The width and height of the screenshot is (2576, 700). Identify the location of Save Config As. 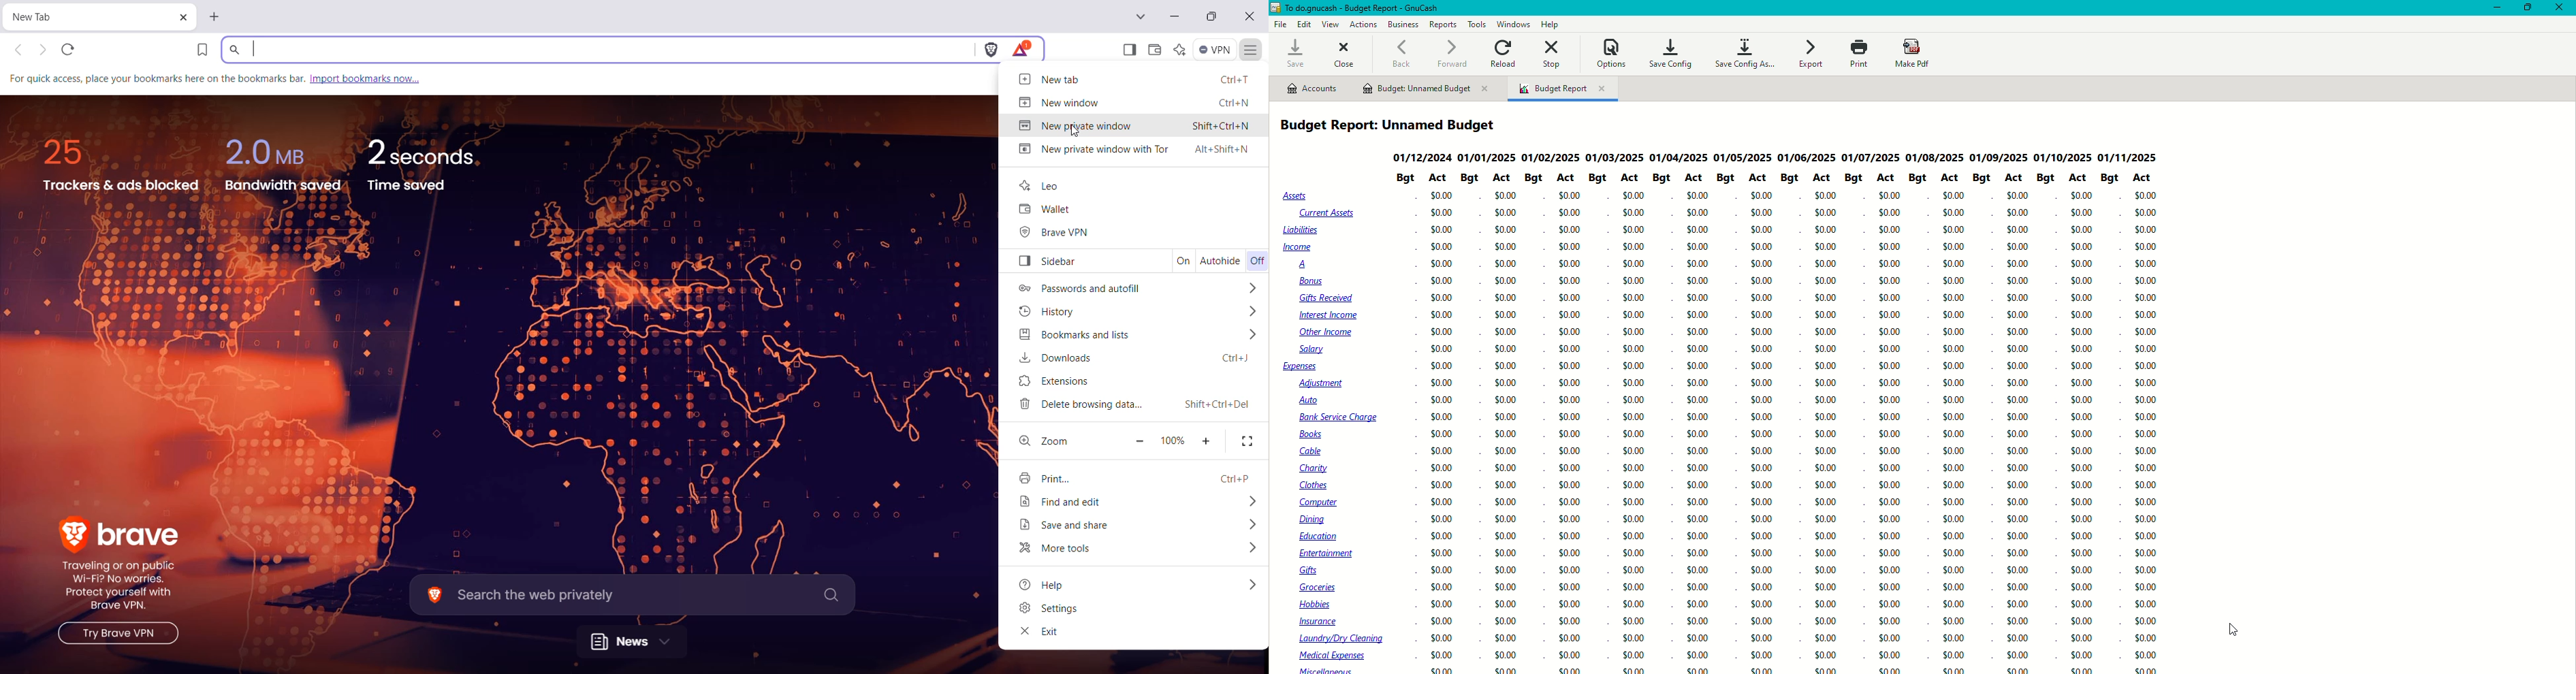
(1747, 54).